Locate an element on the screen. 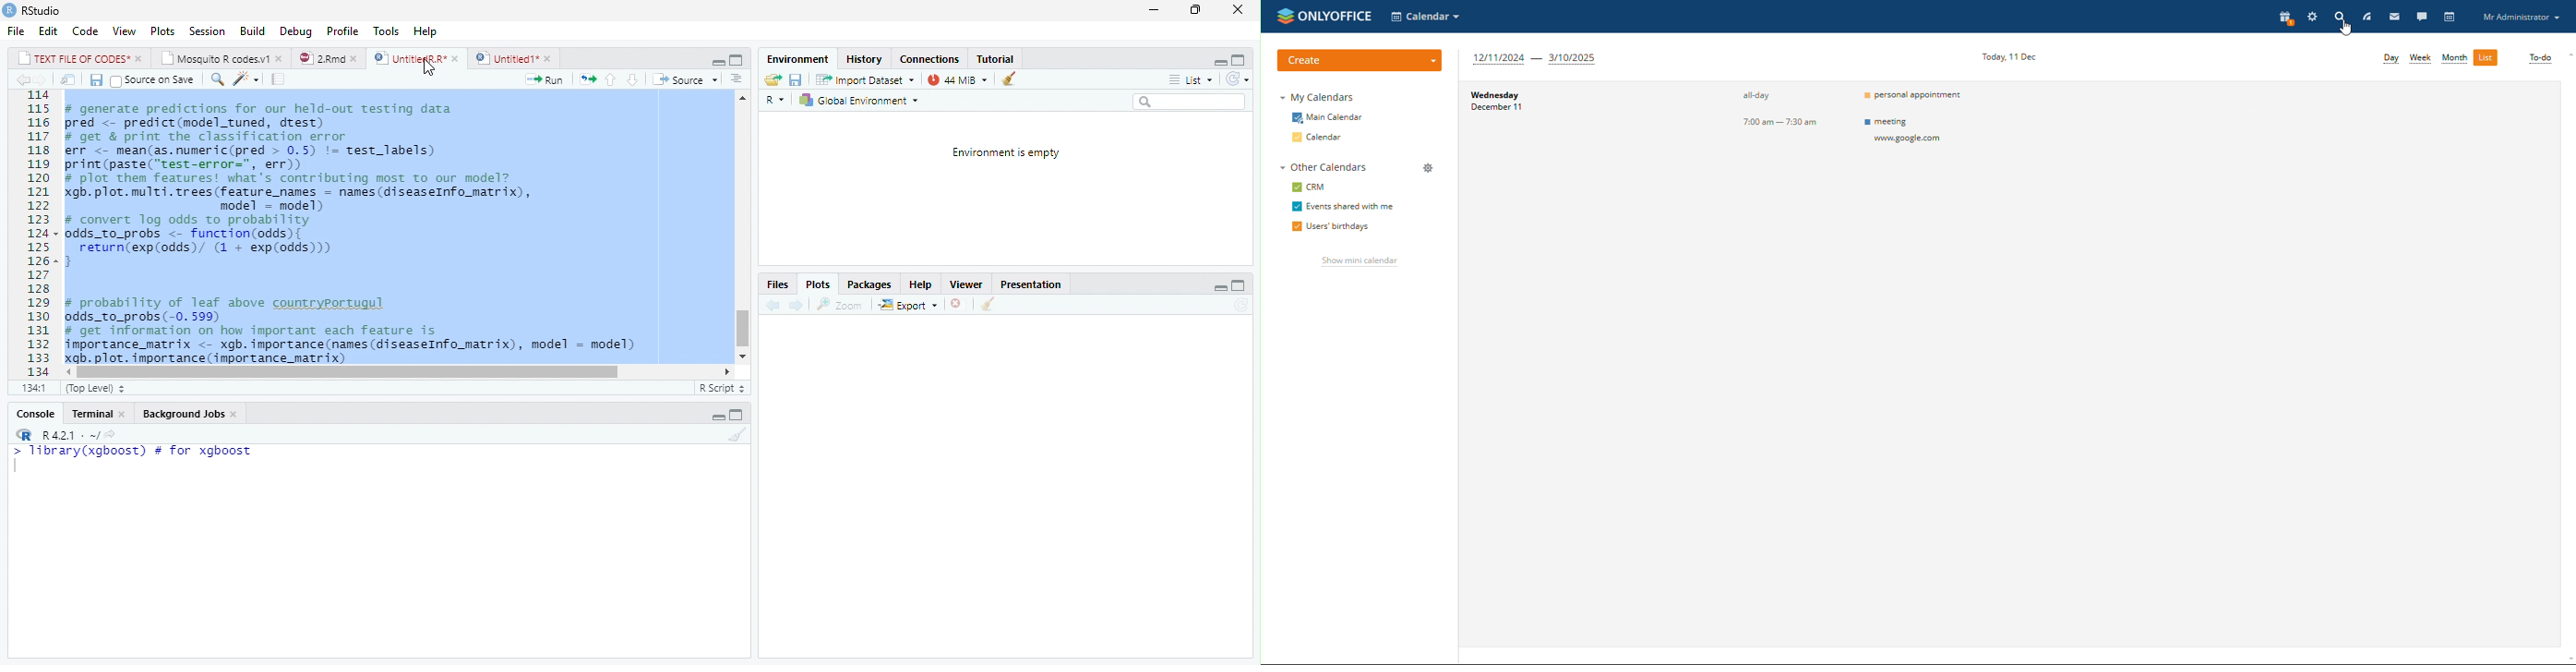 Image resolution: width=2576 pixels, height=672 pixels. Next is located at coordinates (796, 306).